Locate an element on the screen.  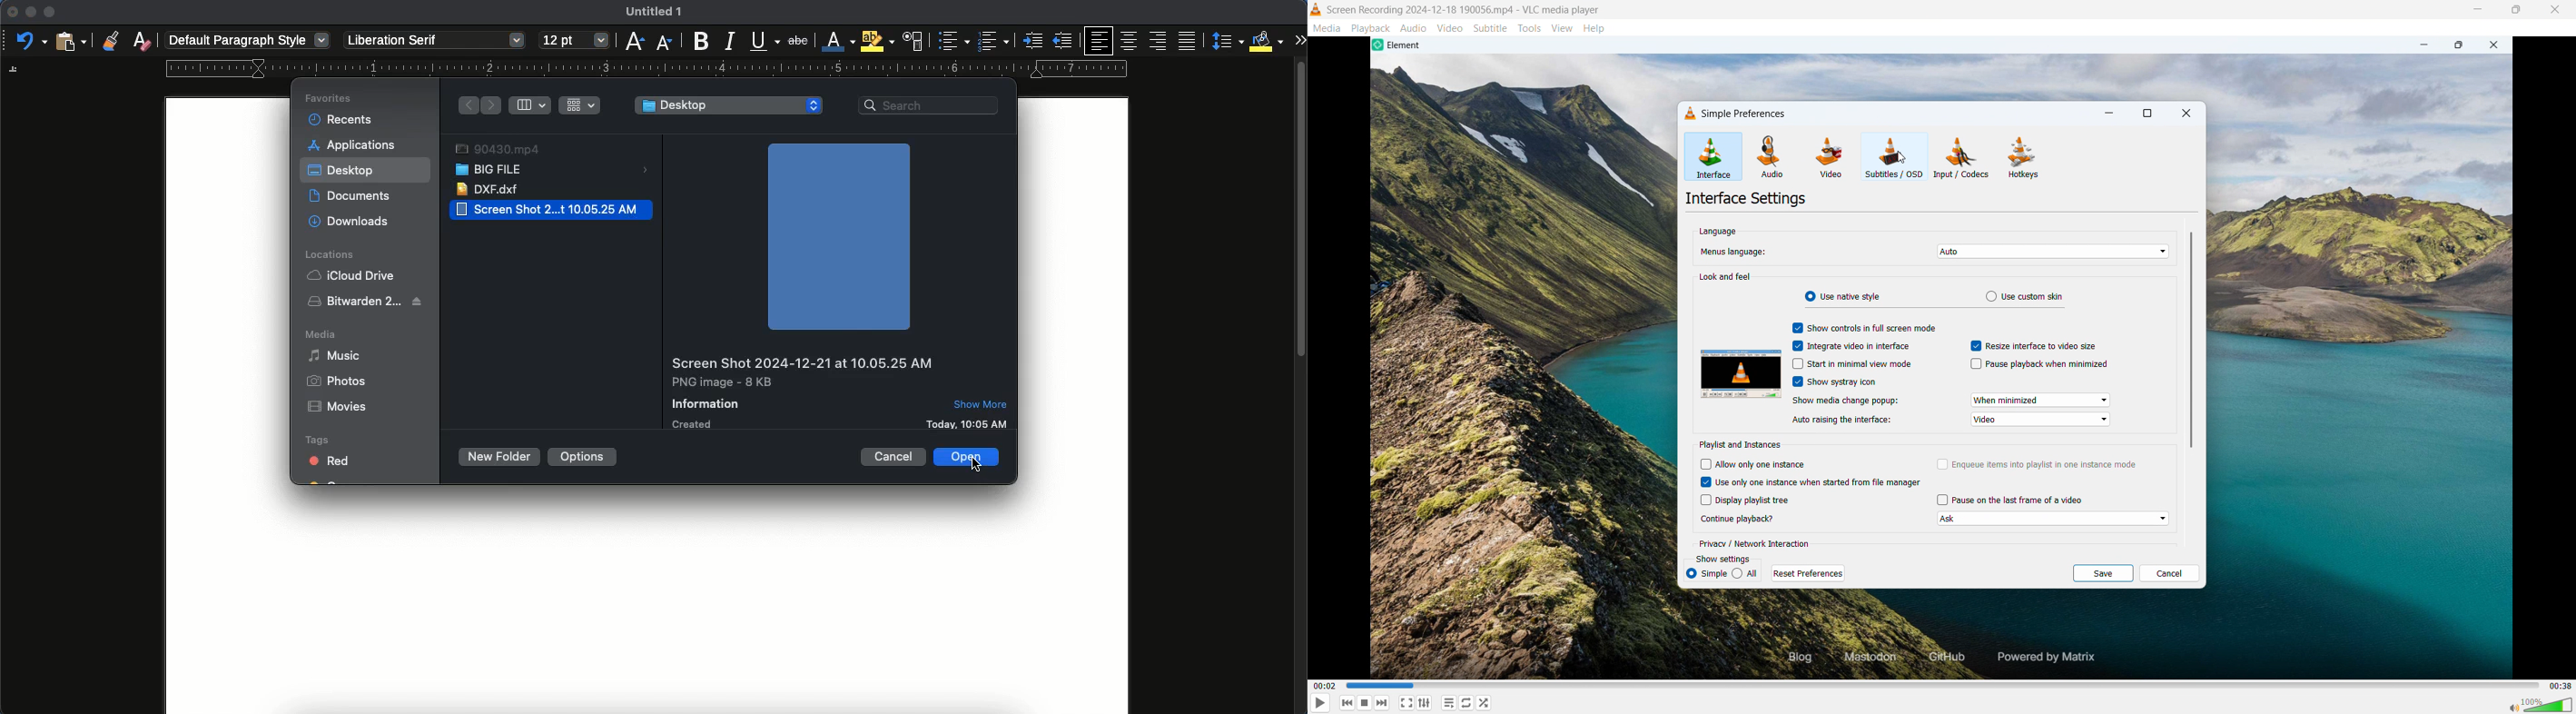
clone formatting is located at coordinates (110, 39).